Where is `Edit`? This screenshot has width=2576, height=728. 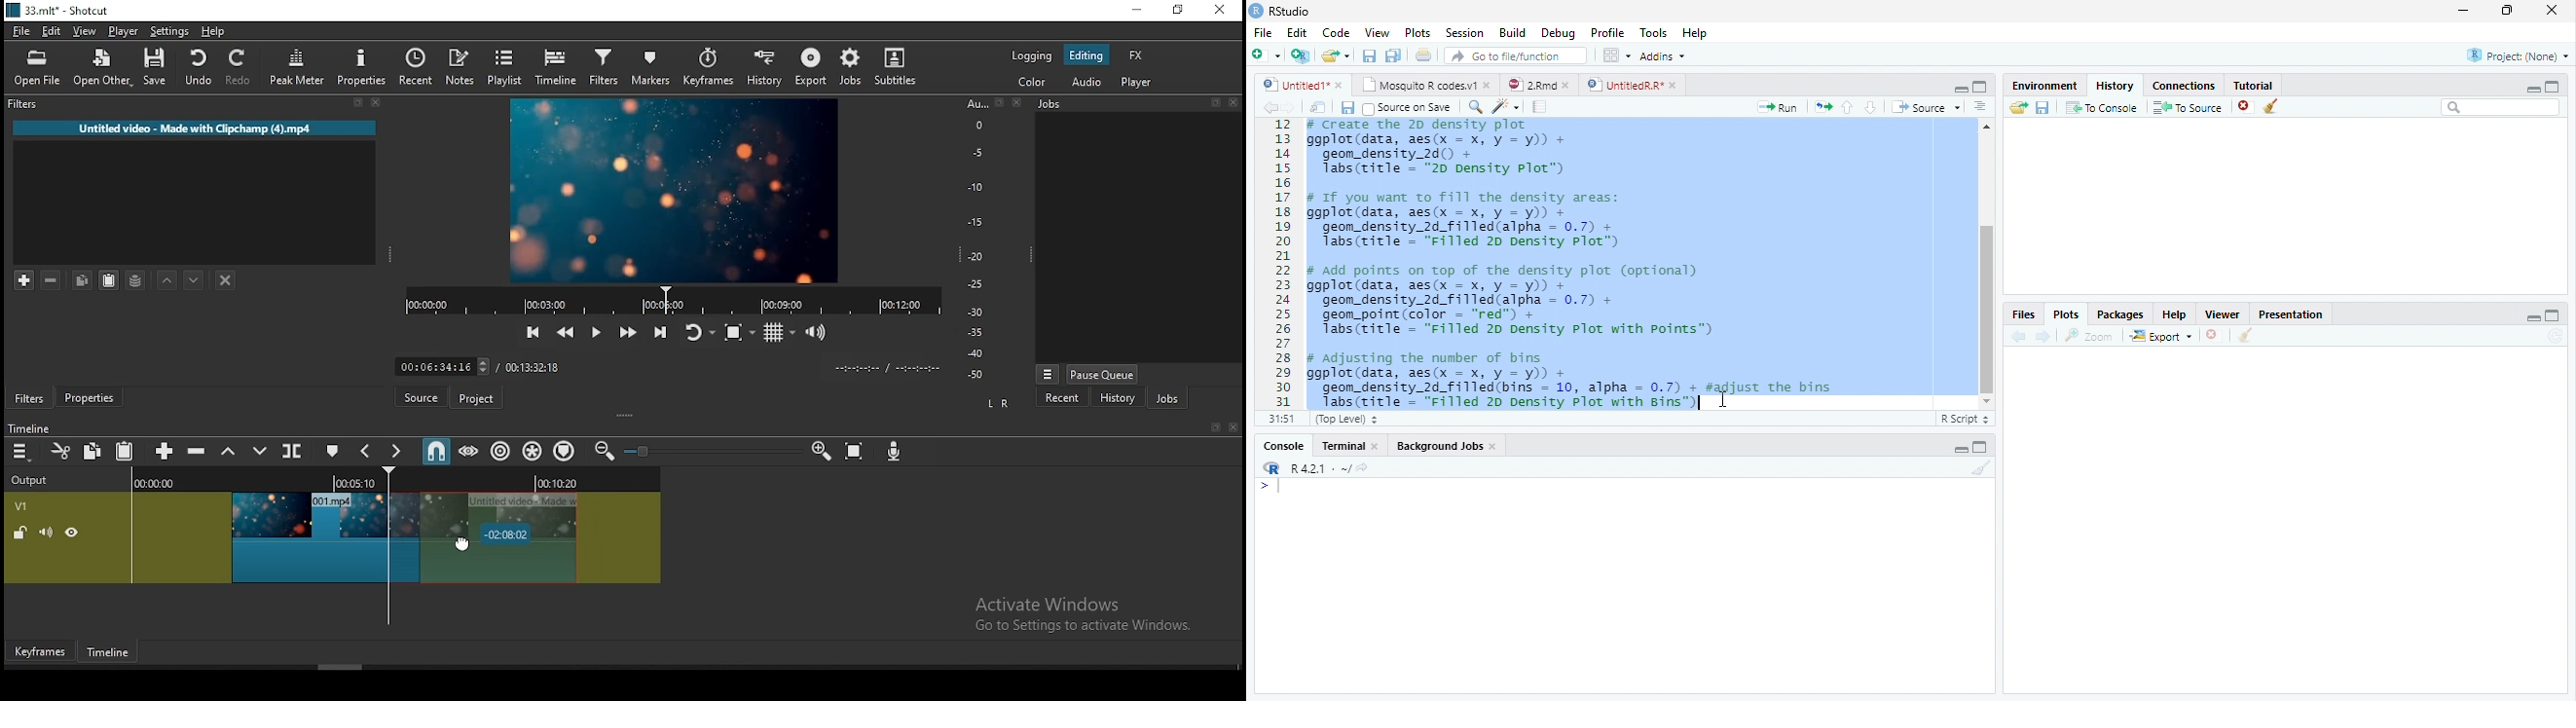
Edit is located at coordinates (1297, 33).